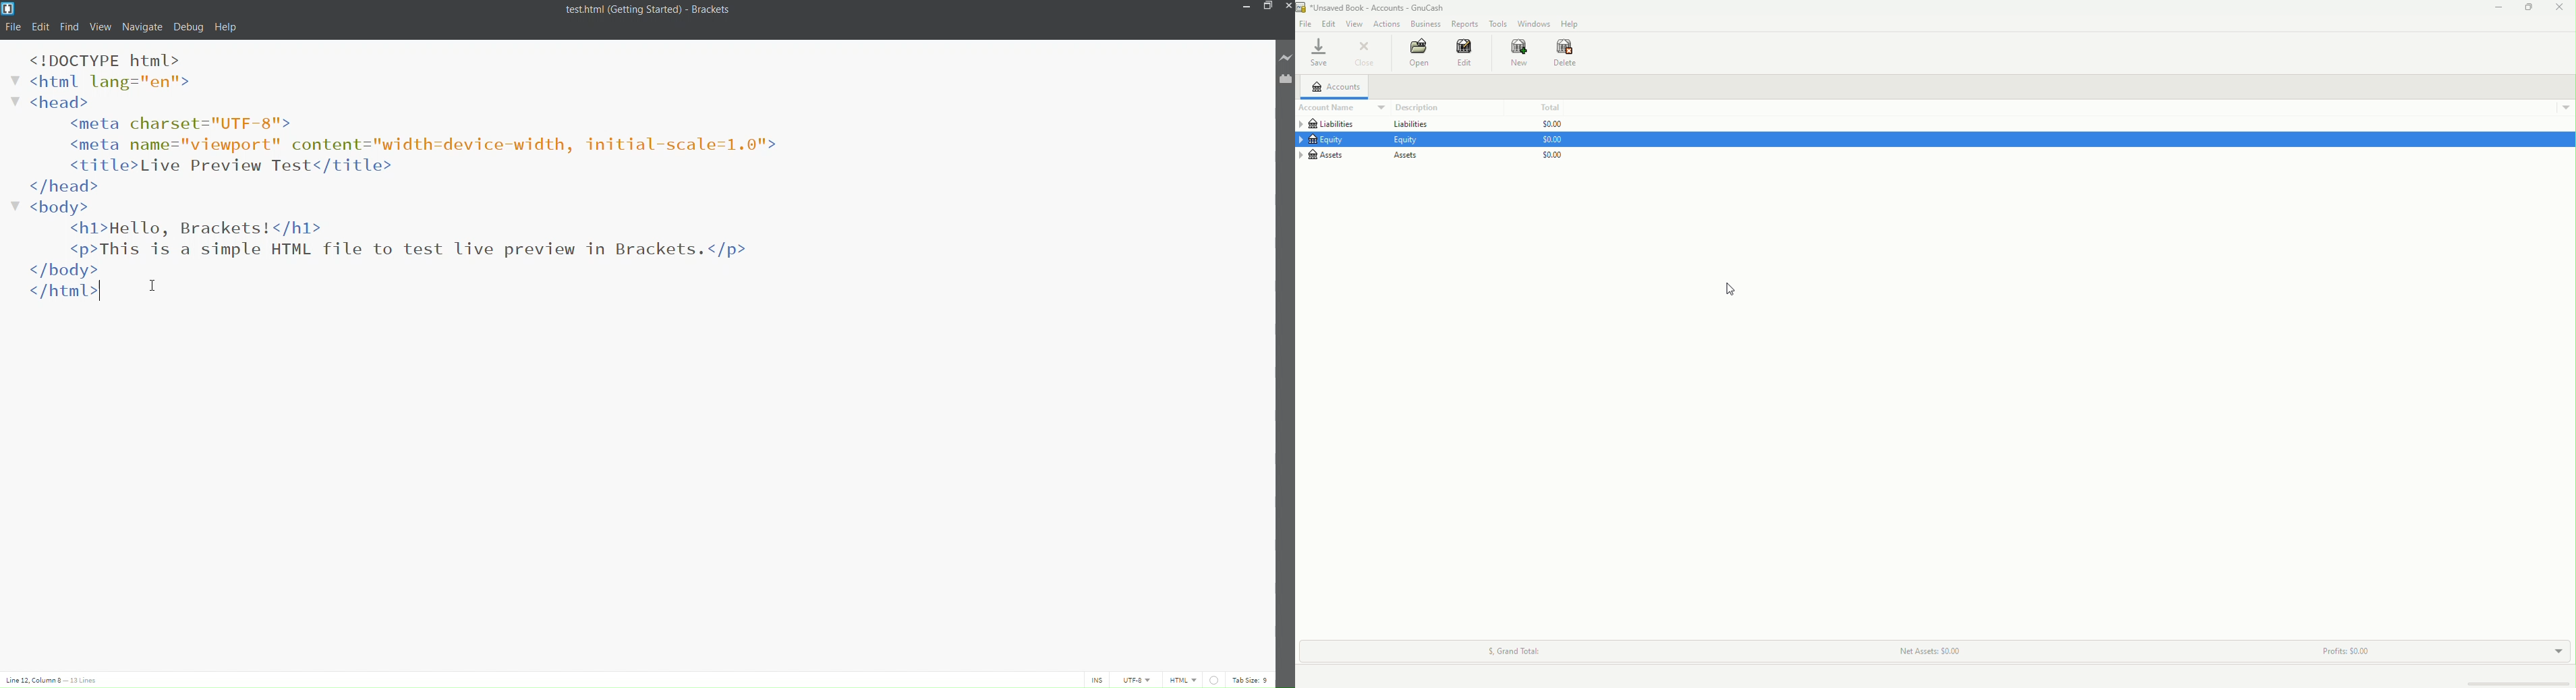 The image size is (2576, 700). Describe the element at coordinates (1927, 651) in the screenshot. I see `Net Assets` at that location.